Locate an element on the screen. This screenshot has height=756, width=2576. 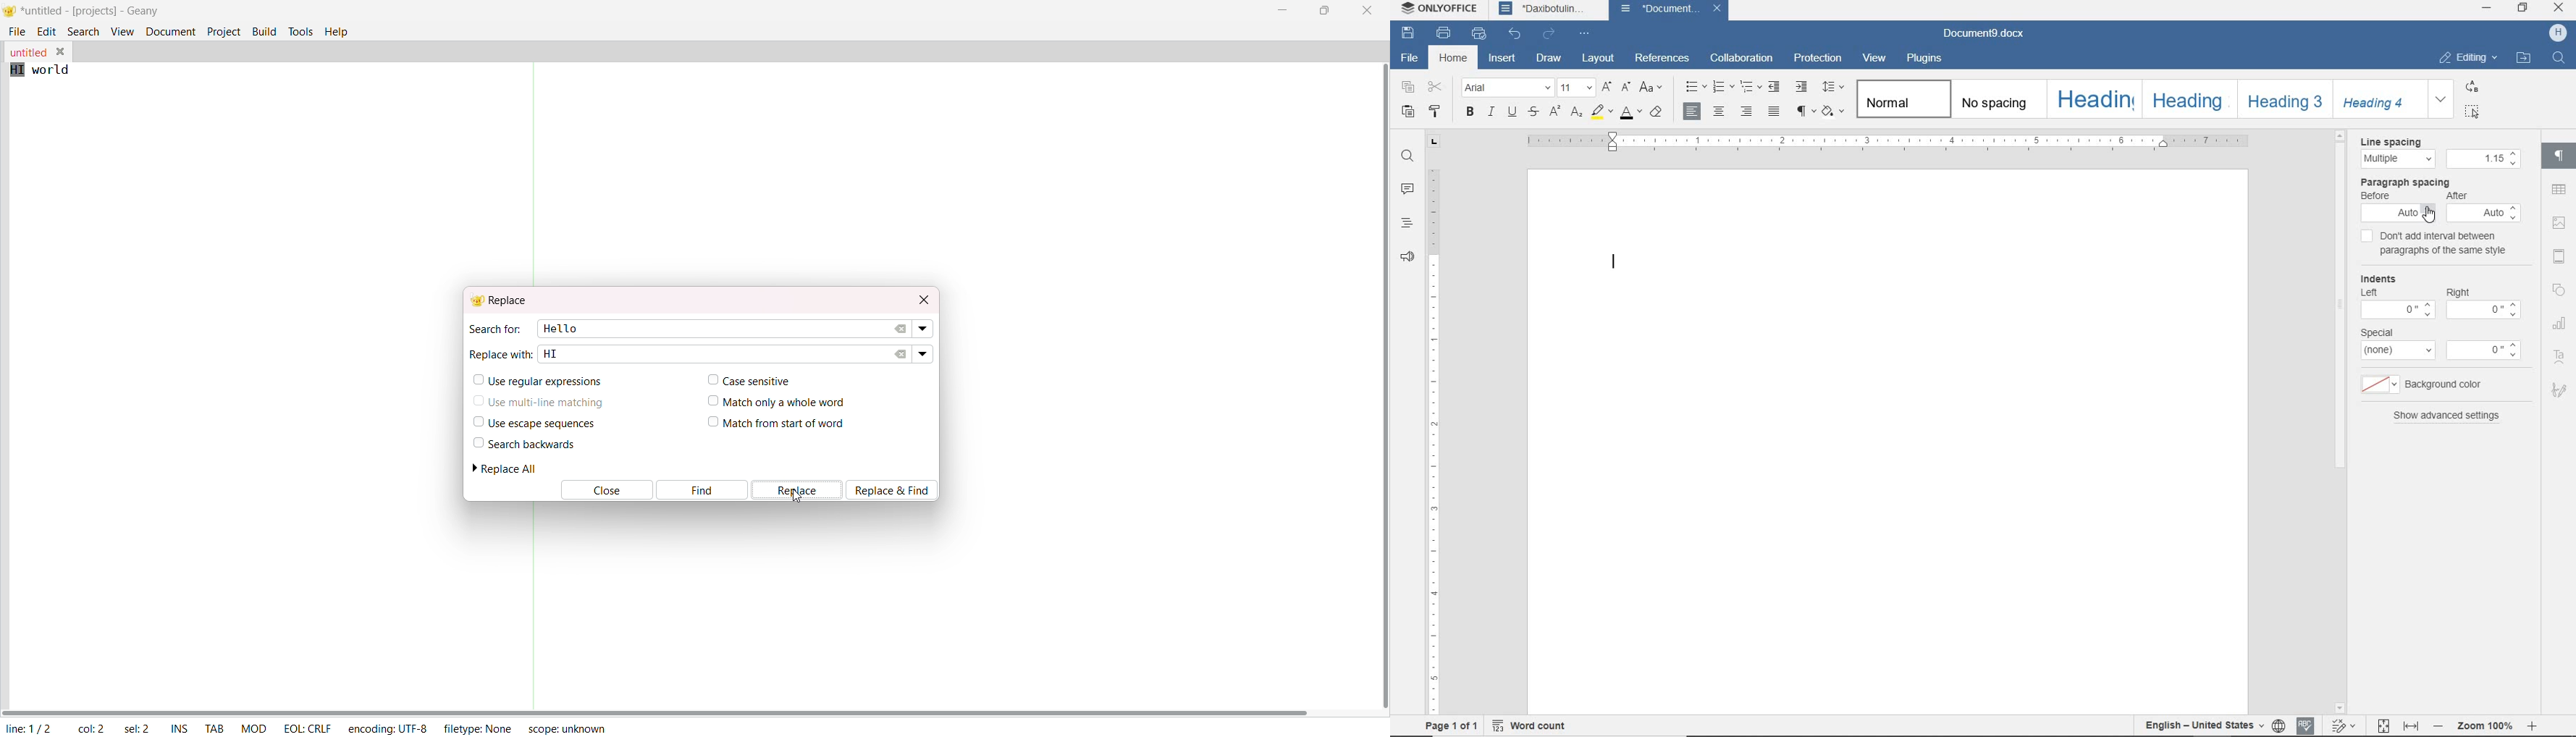
paragraph settings is located at coordinates (2561, 160).